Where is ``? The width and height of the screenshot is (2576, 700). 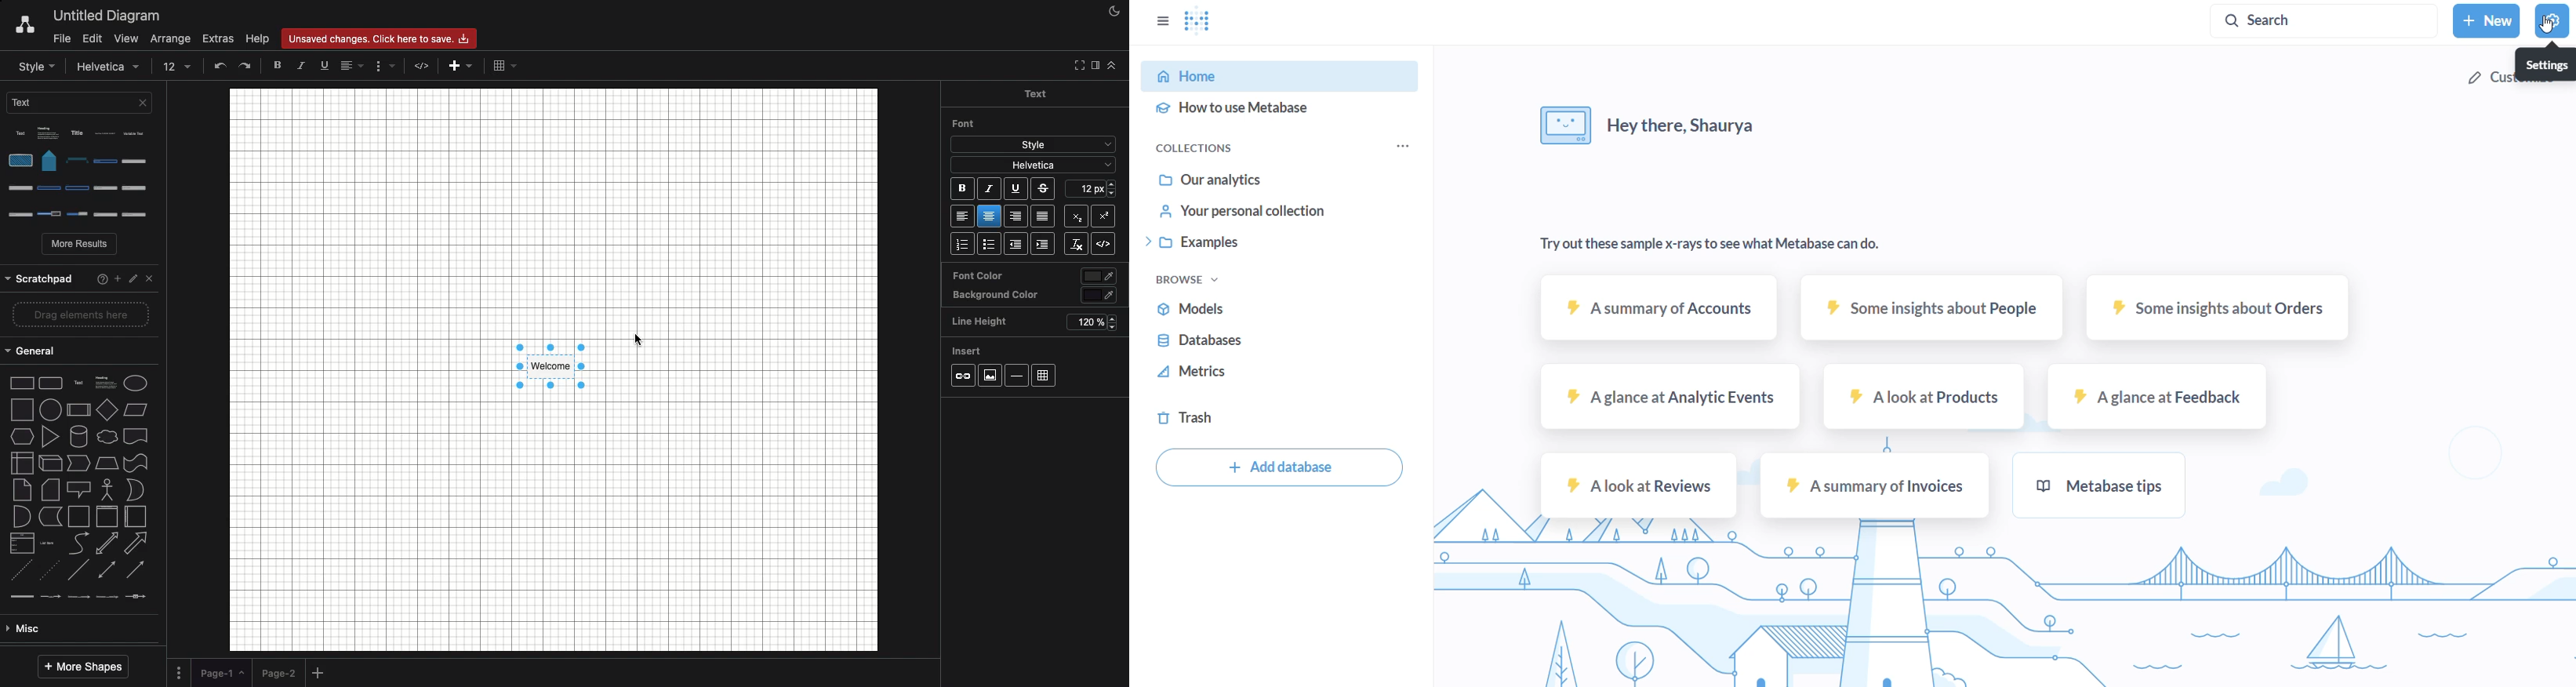  is located at coordinates (1092, 190).